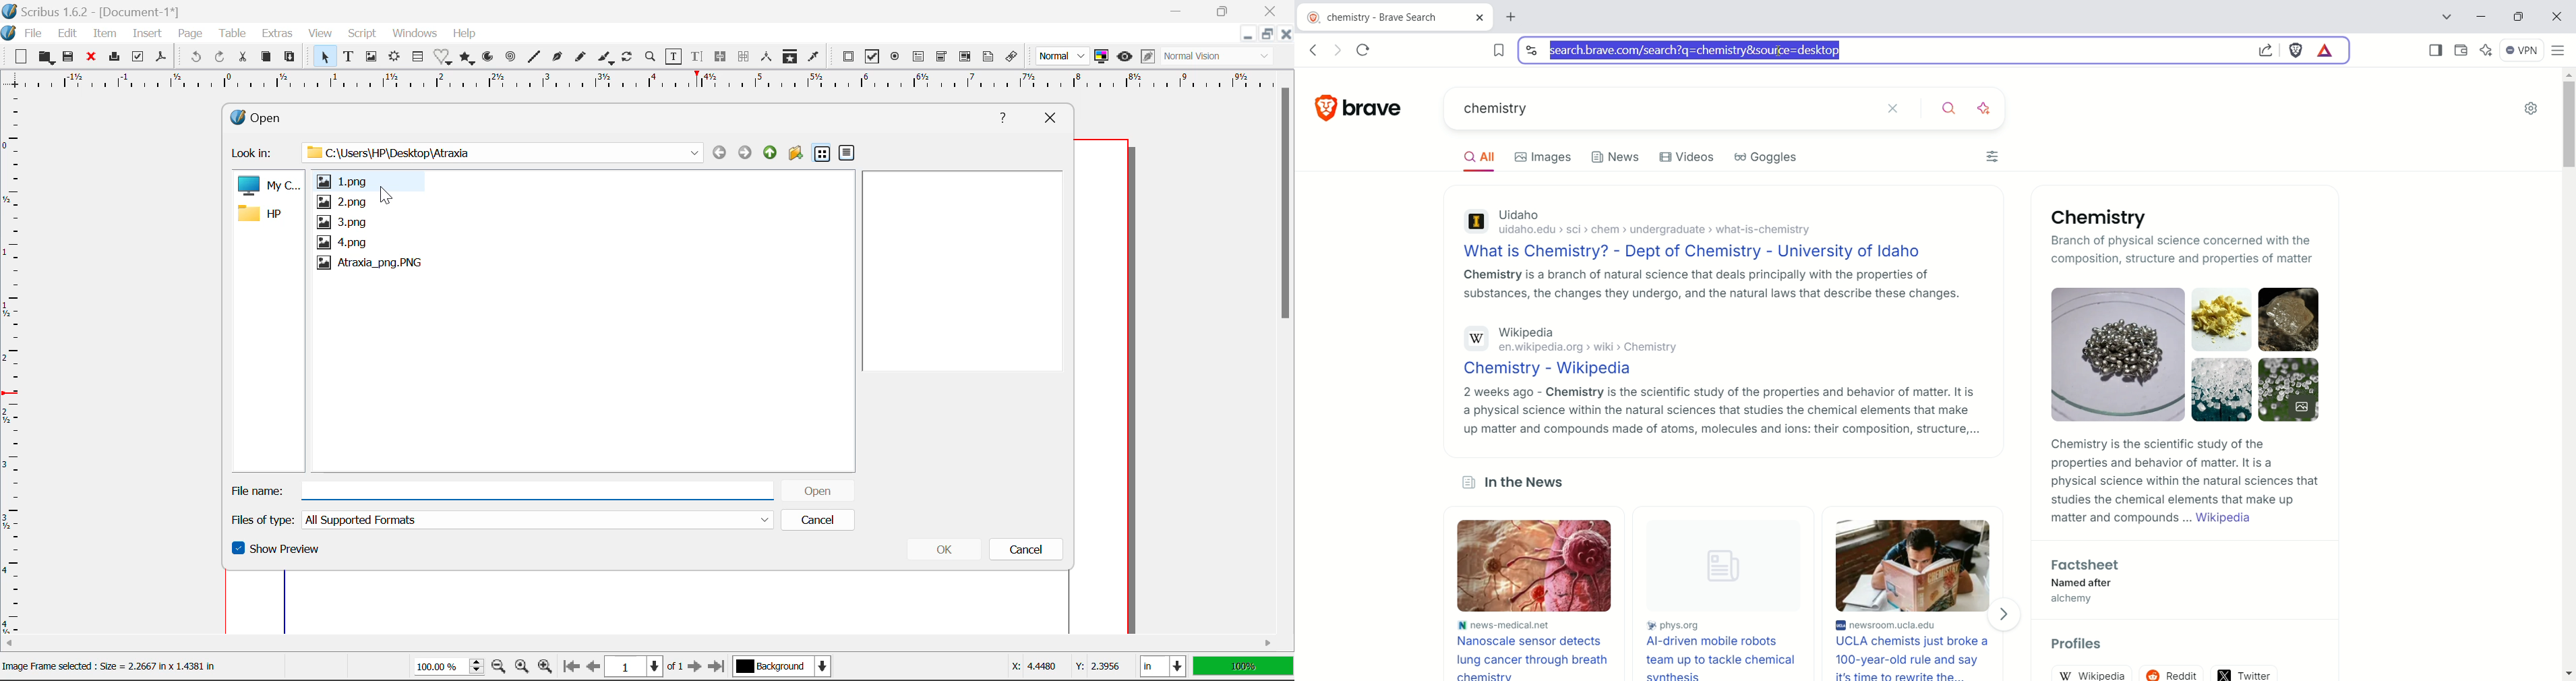 The height and width of the screenshot is (700, 2576). I want to click on New Folder, so click(796, 154).